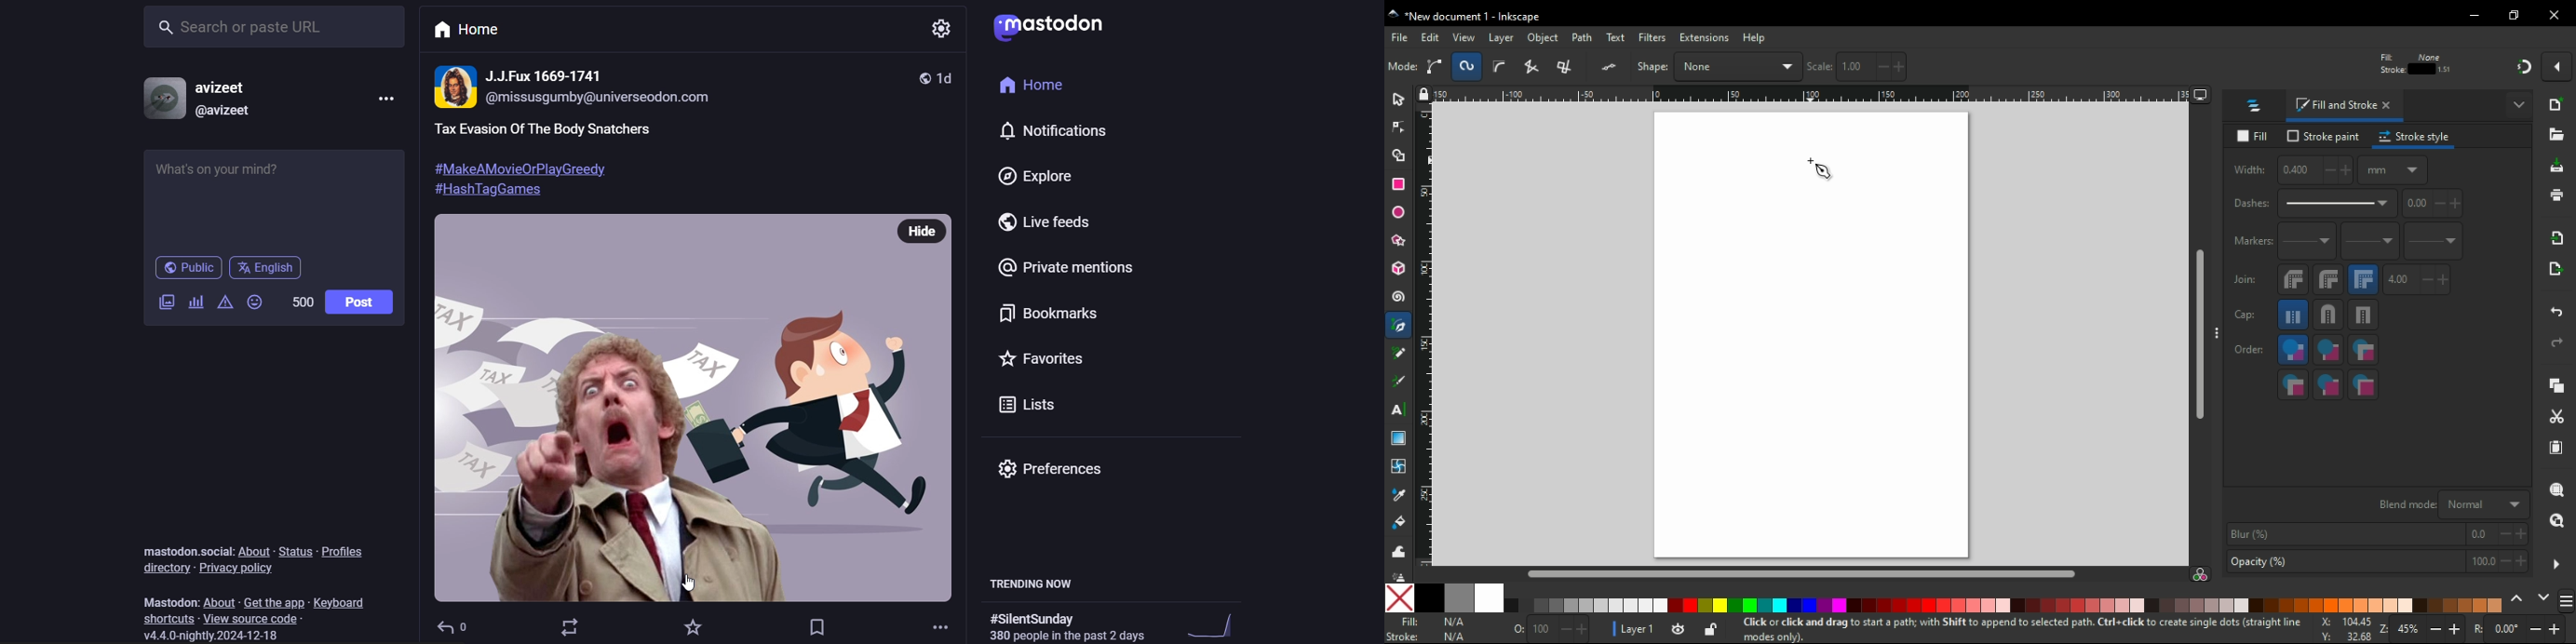 This screenshot has width=2576, height=644. What do you see at coordinates (254, 549) in the screenshot?
I see `about` at bounding box center [254, 549].